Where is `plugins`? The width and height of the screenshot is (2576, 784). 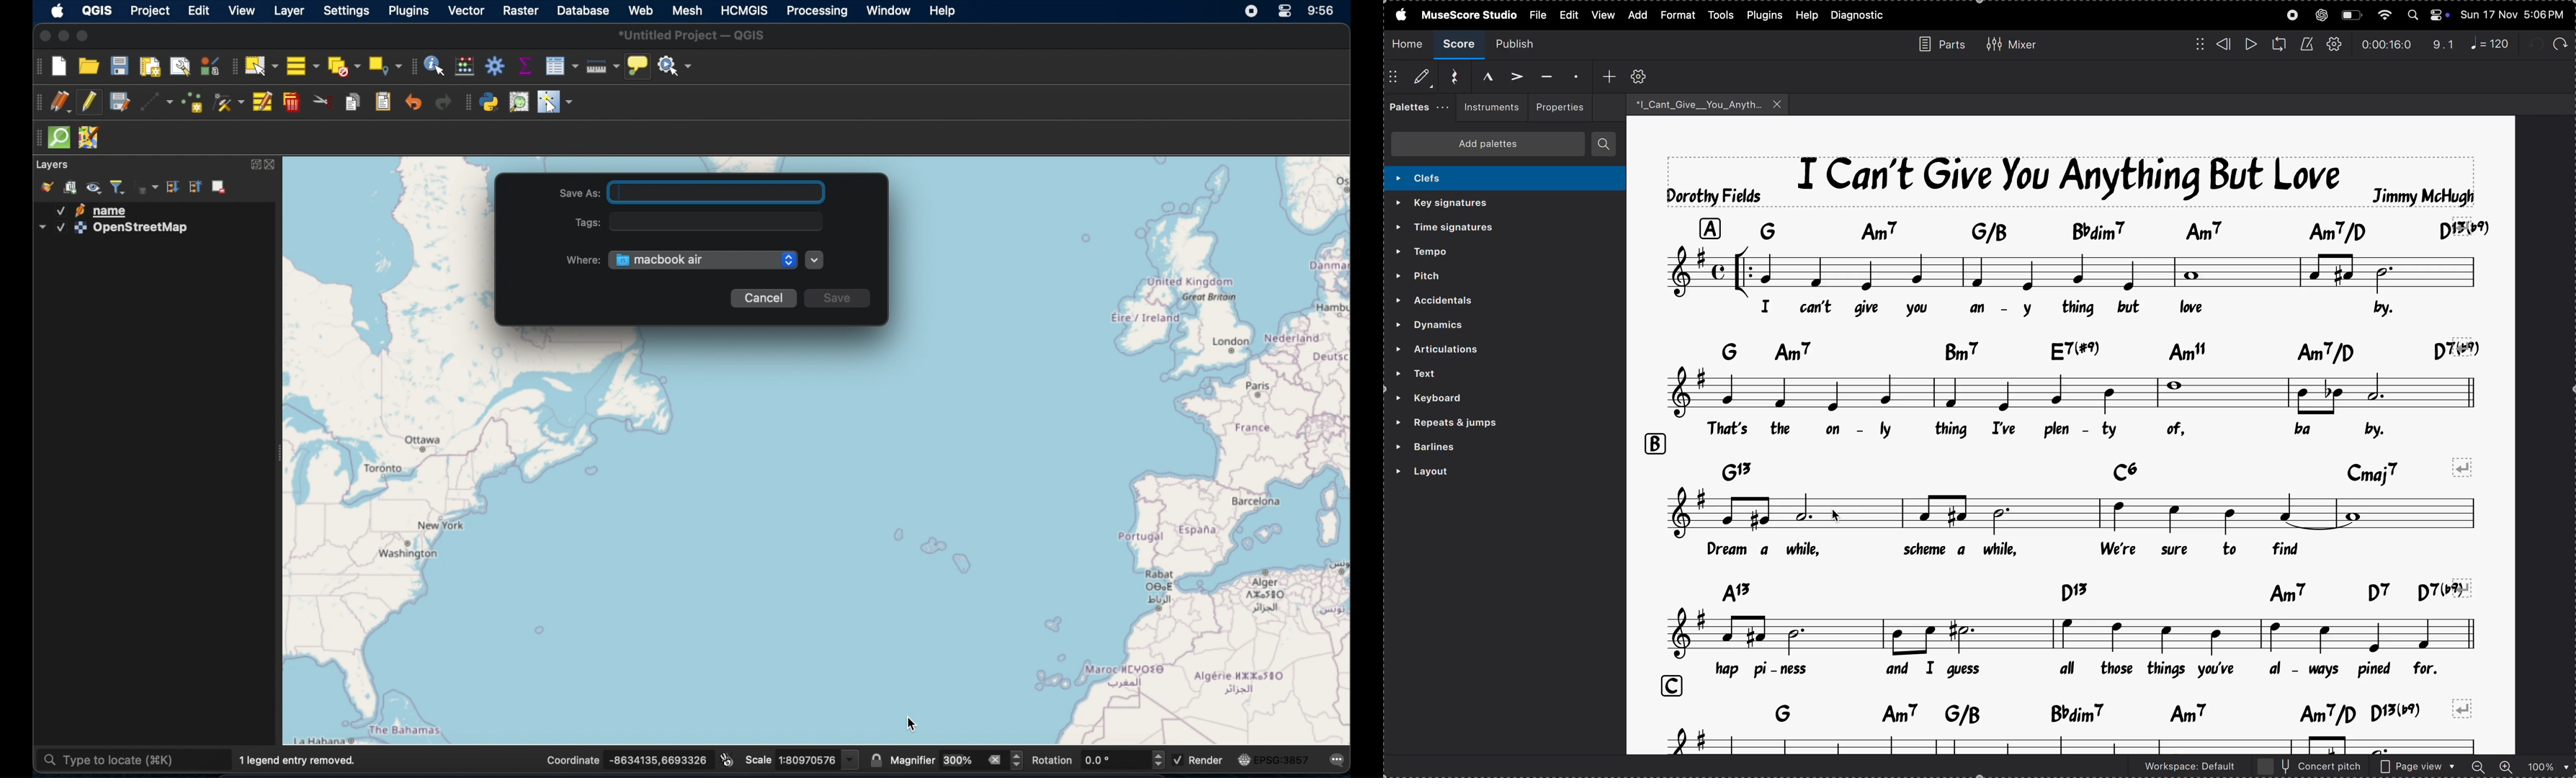
plugins is located at coordinates (411, 12).